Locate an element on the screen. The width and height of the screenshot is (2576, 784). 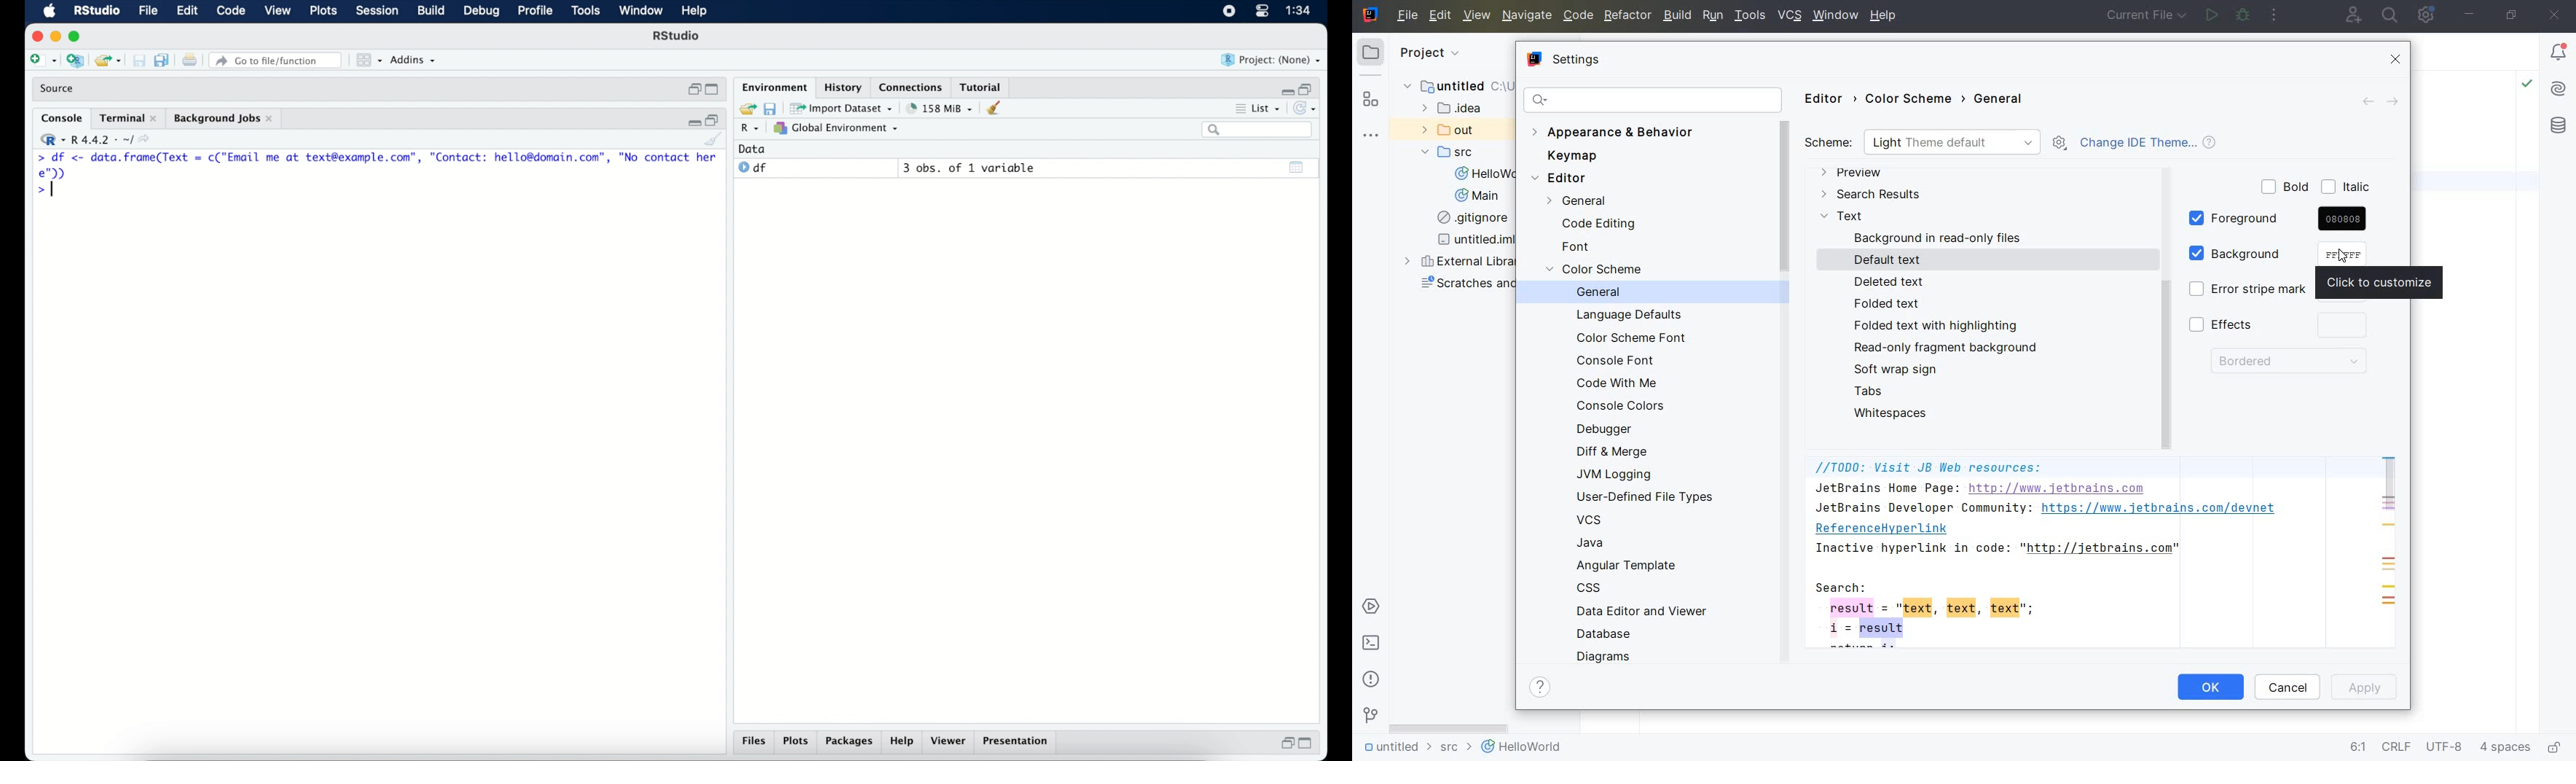
import dataset is located at coordinates (844, 109).